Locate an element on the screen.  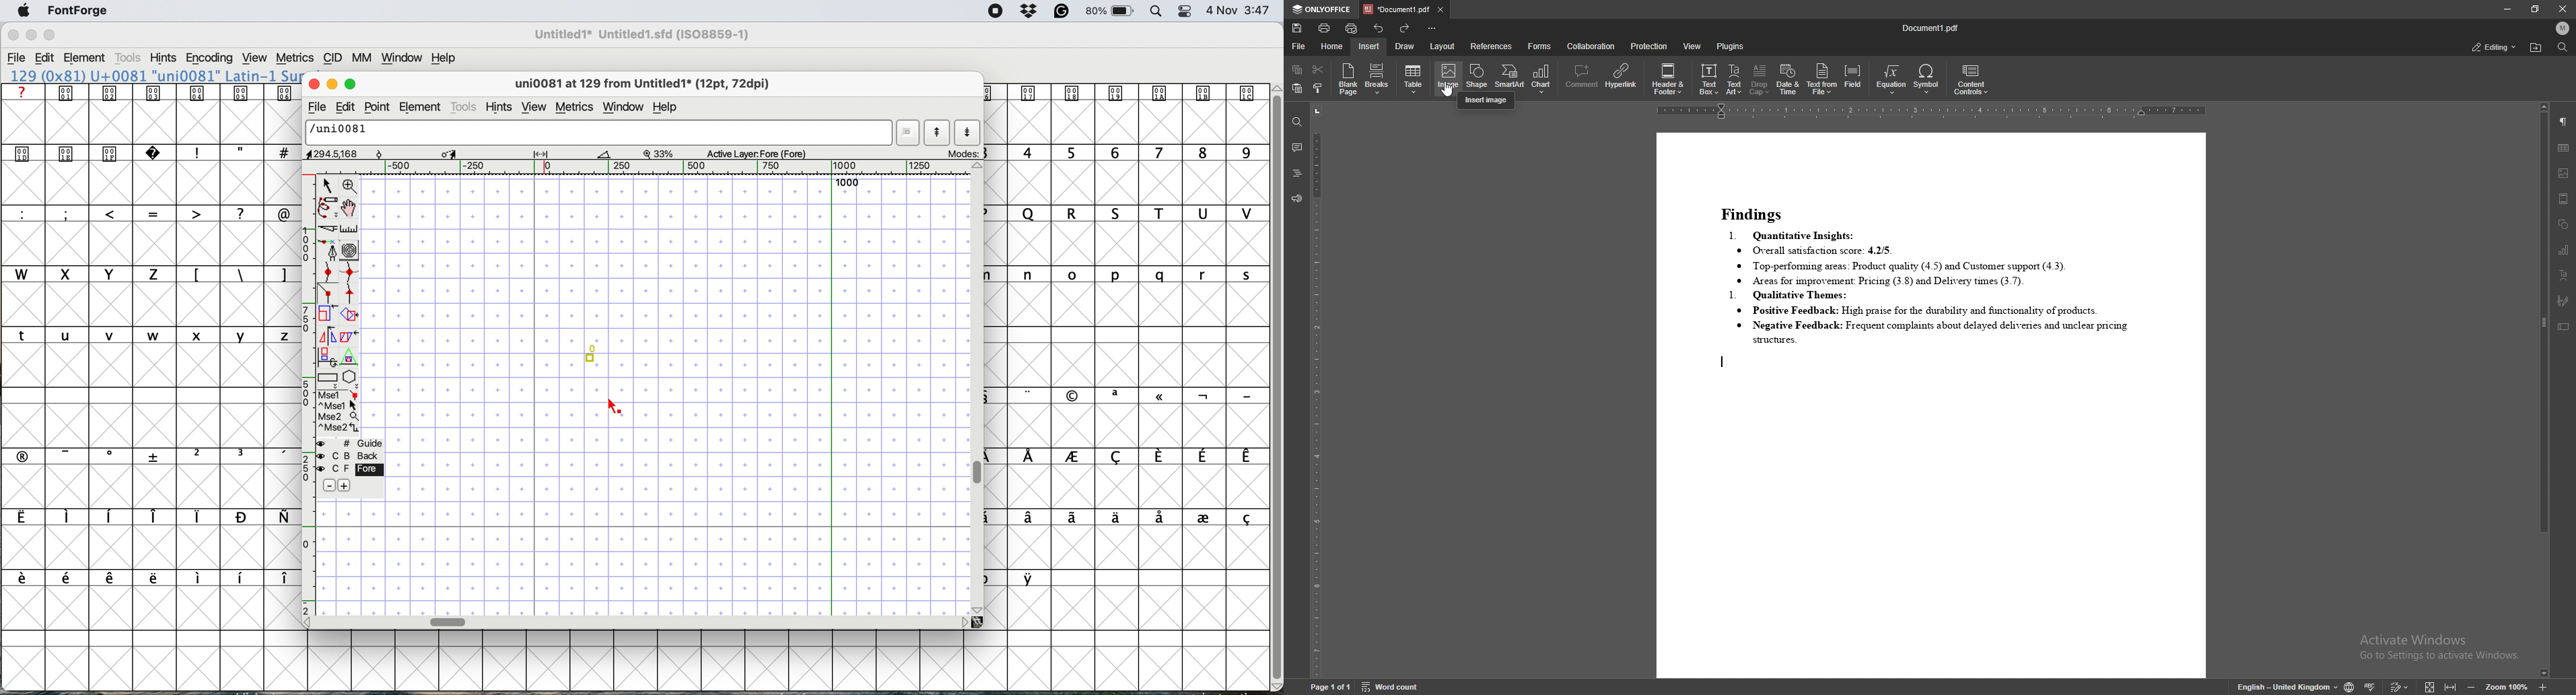
add a curve pint is located at coordinates (327, 273).